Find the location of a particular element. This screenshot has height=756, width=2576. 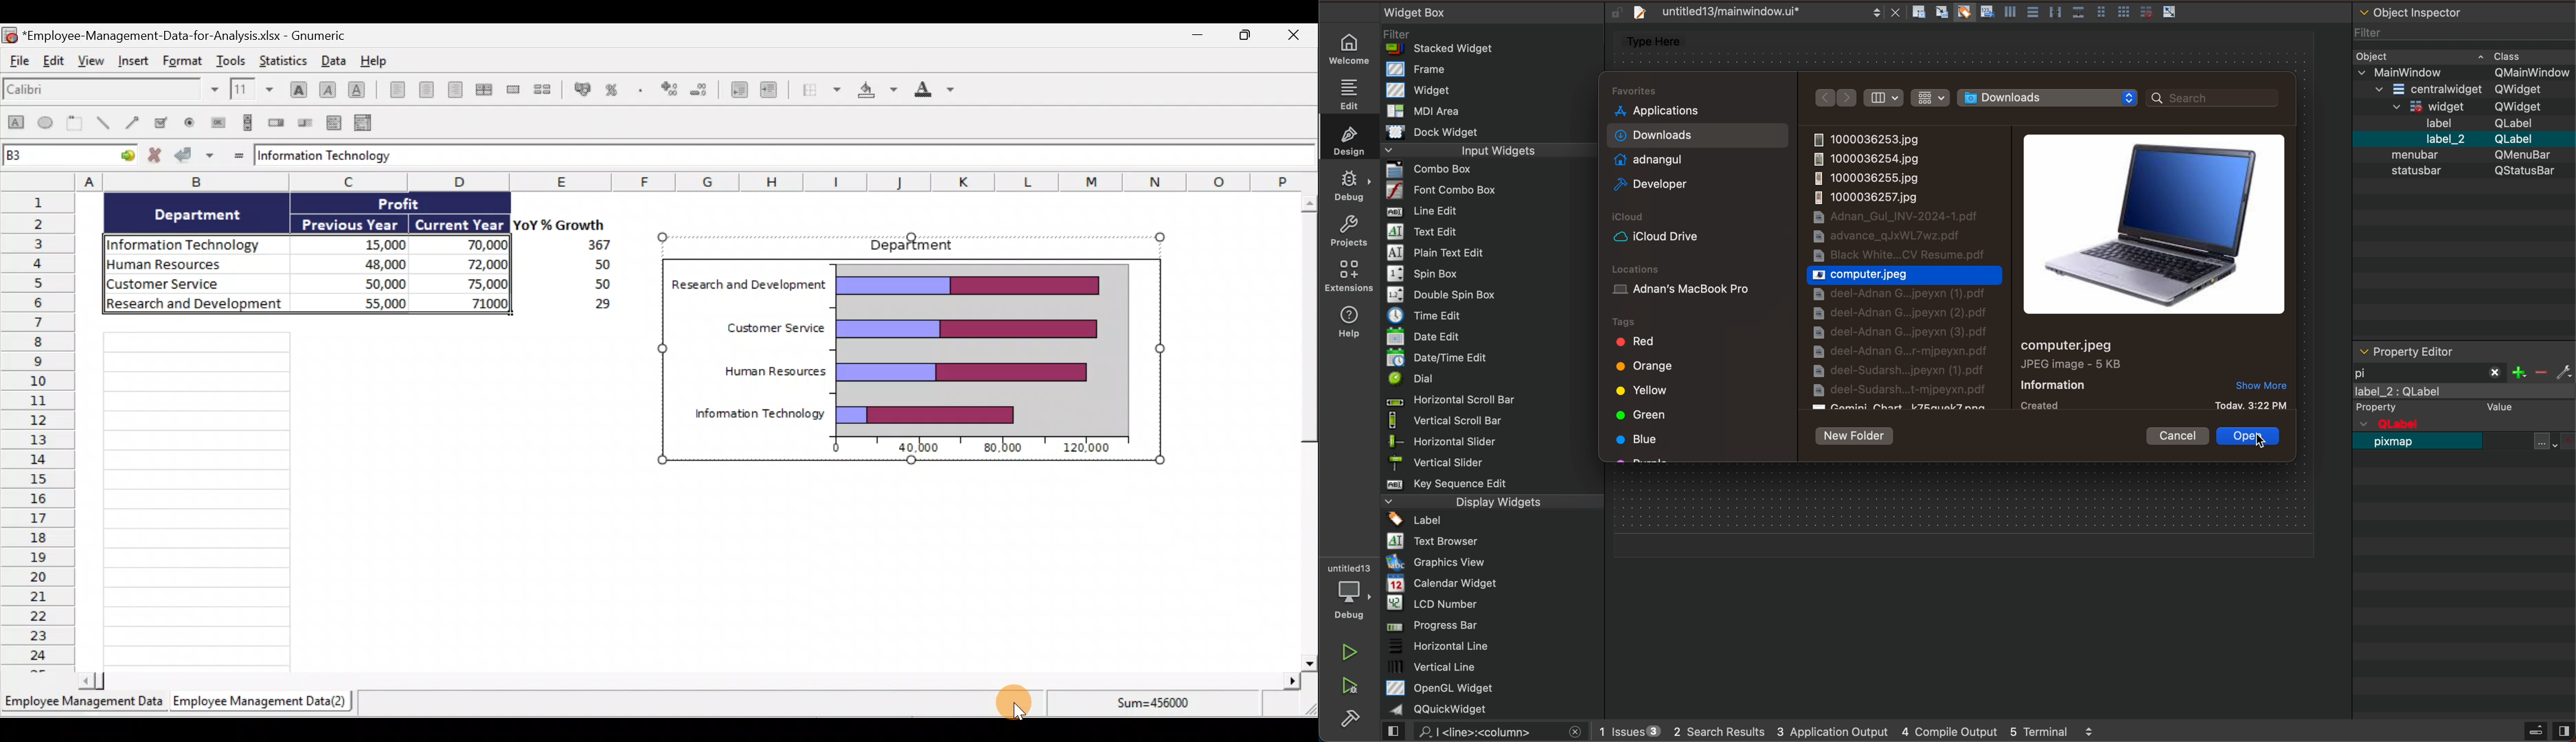

debug is located at coordinates (1349, 182).